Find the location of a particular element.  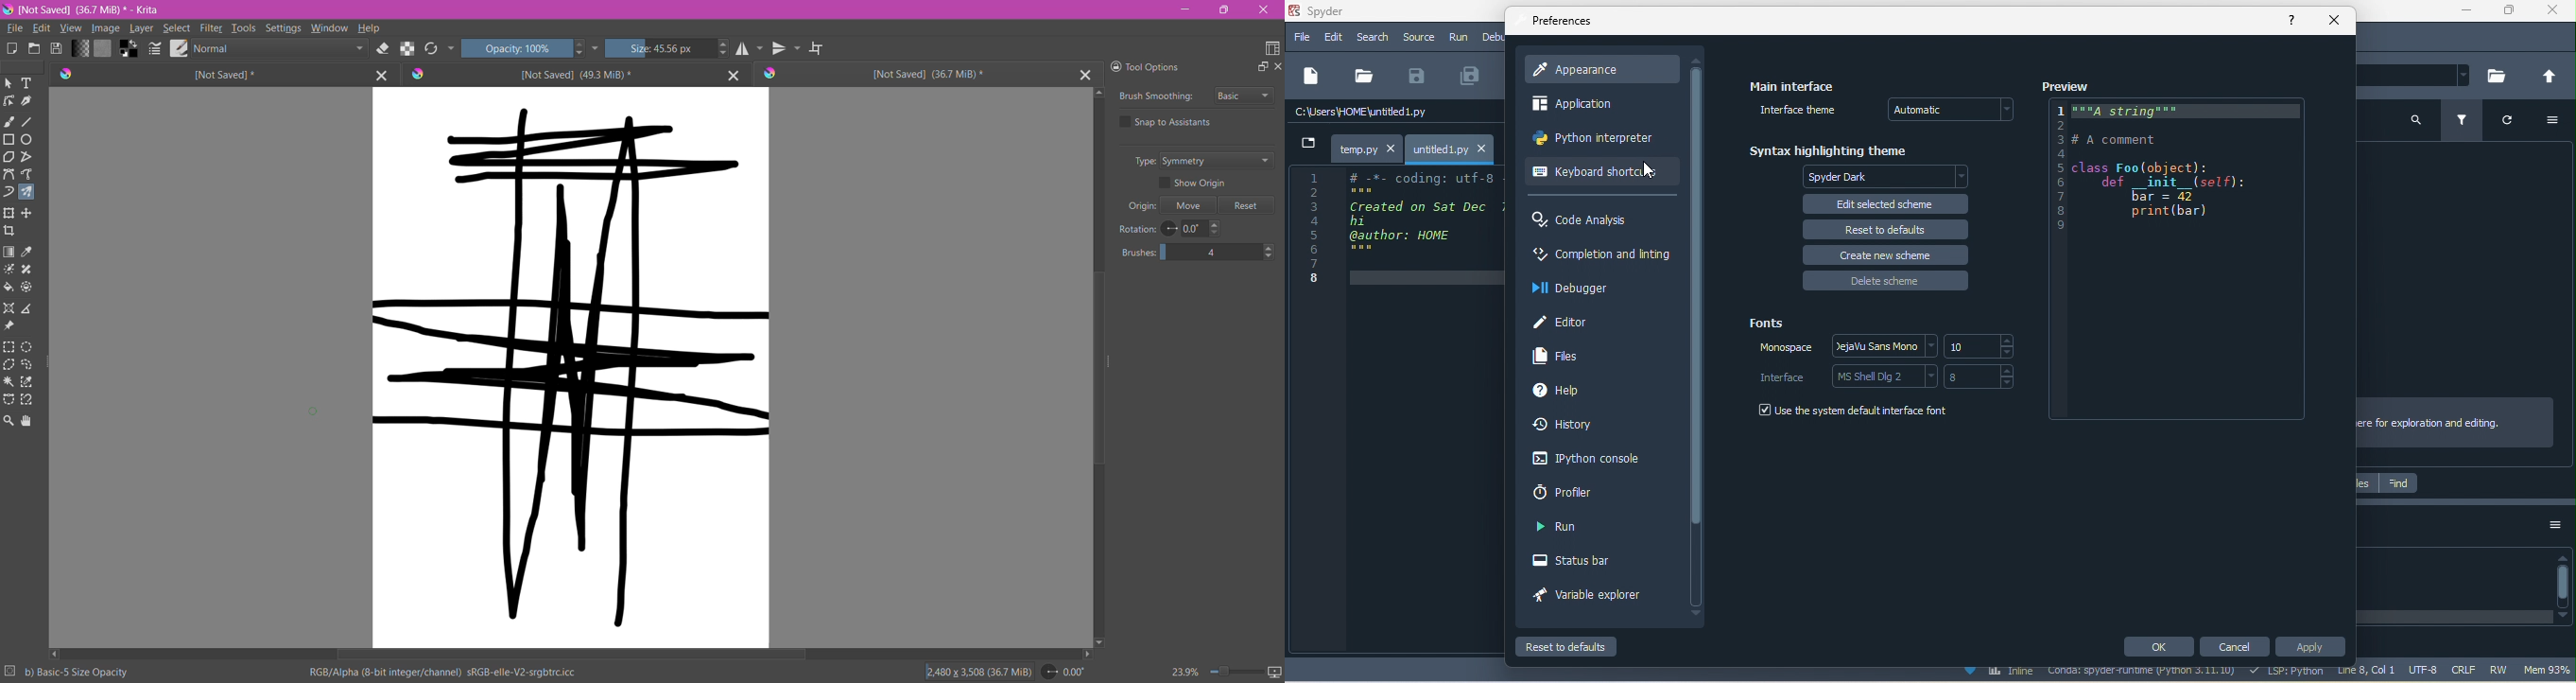

files is located at coordinates (2366, 482).